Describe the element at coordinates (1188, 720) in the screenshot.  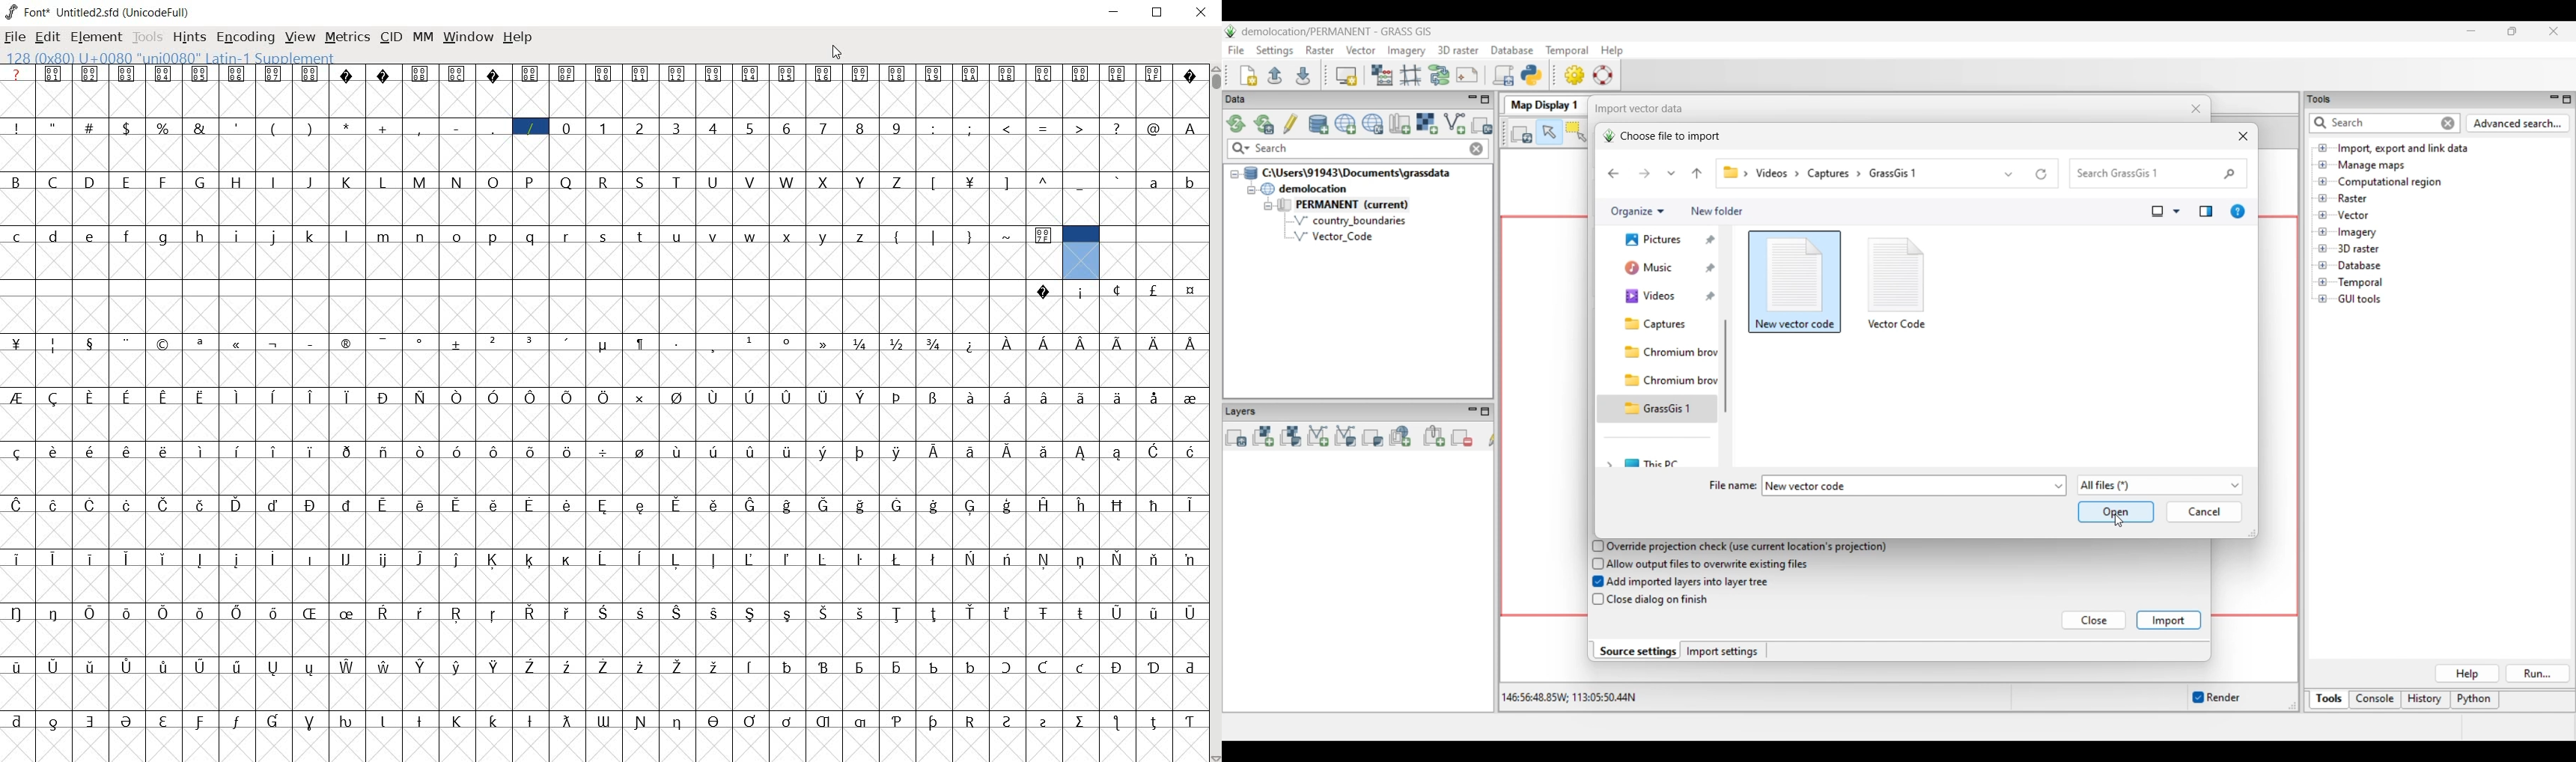
I see `Symbol` at that location.